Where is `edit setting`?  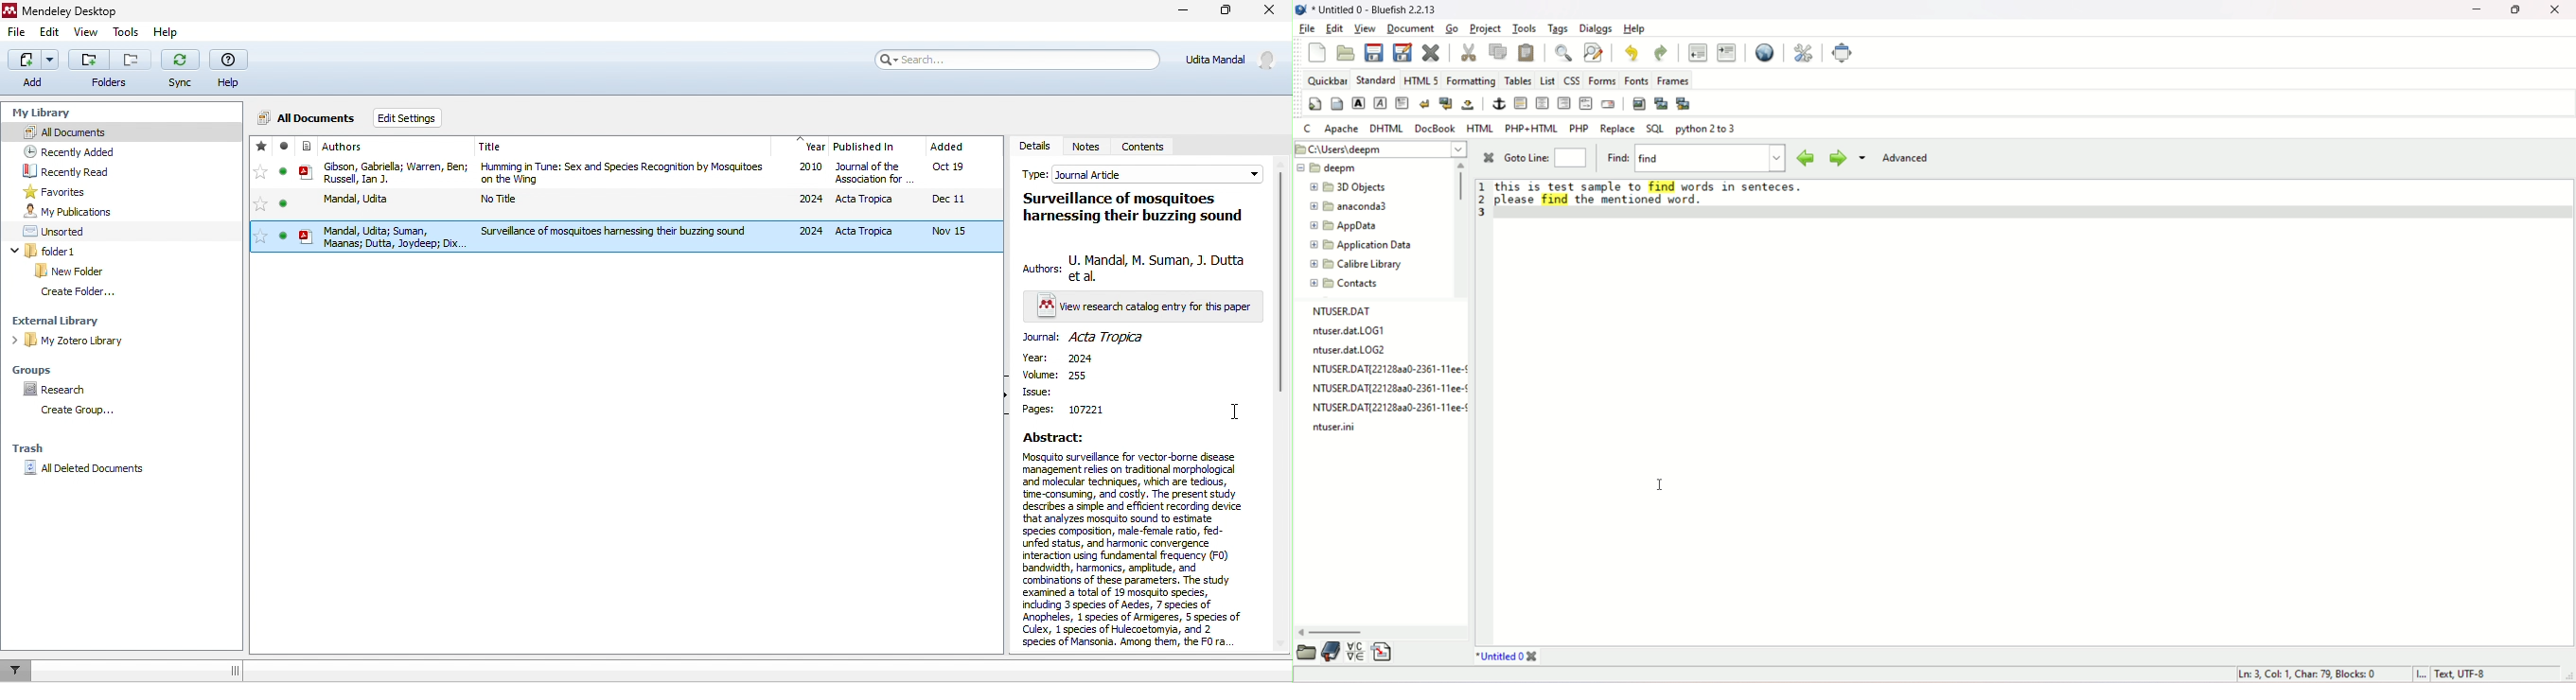 edit setting is located at coordinates (410, 119).